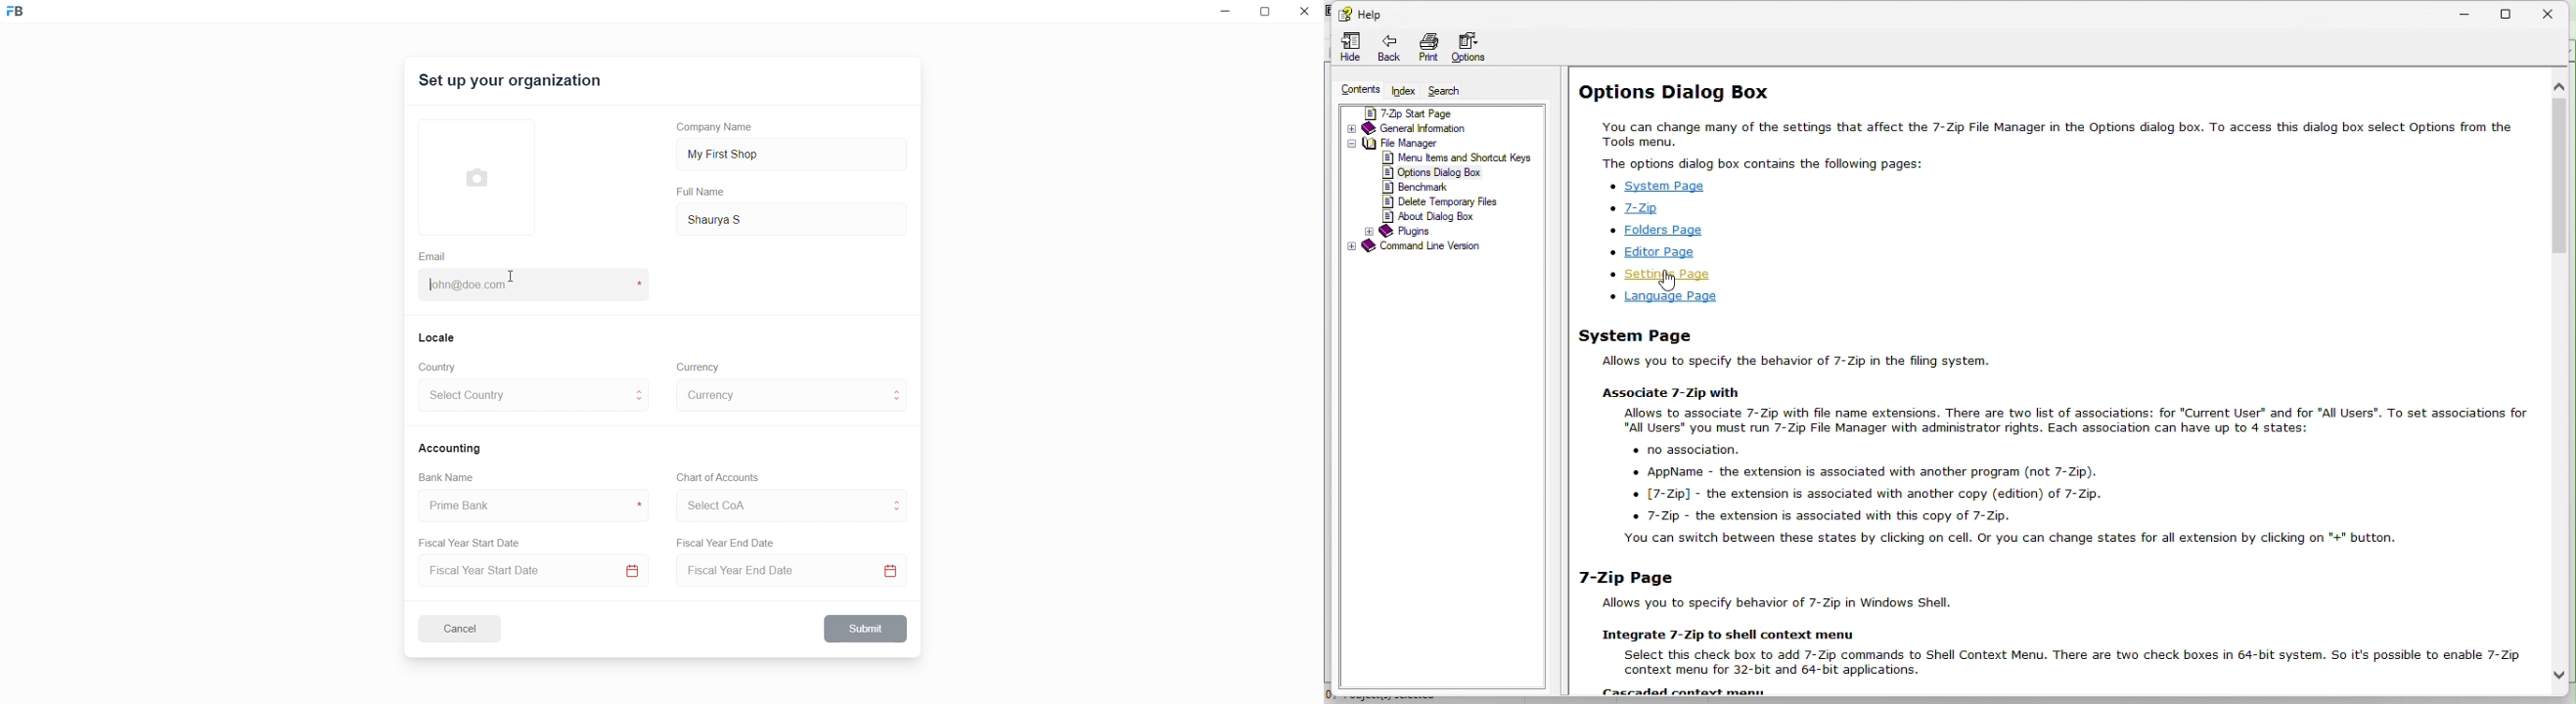 Image resolution: width=2576 pixels, height=728 pixels. What do you see at coordinates (780, 394) in the screenshot?
I see `select currency` at bounding box center [780, 394].